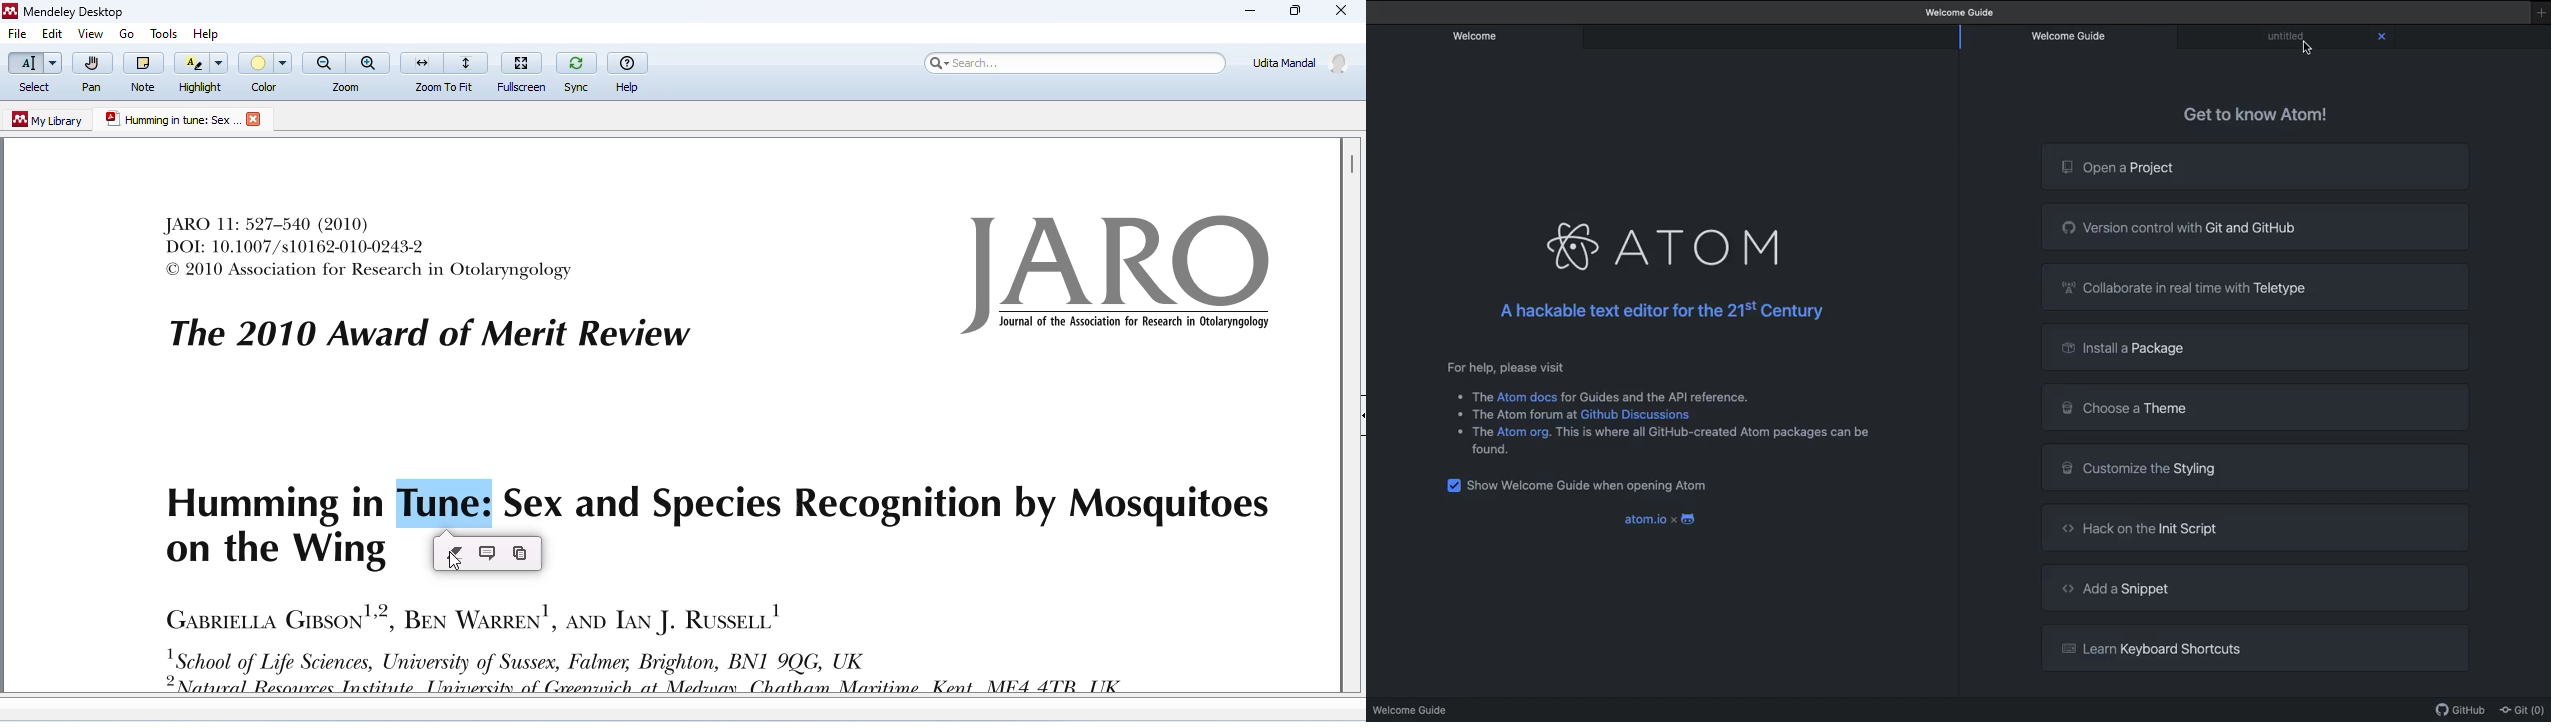 This screenshot has height=728, width=2576. What do you see at coordinates (143, 71) in the screenshot?
I see `note` at bounding box center [143, 71].